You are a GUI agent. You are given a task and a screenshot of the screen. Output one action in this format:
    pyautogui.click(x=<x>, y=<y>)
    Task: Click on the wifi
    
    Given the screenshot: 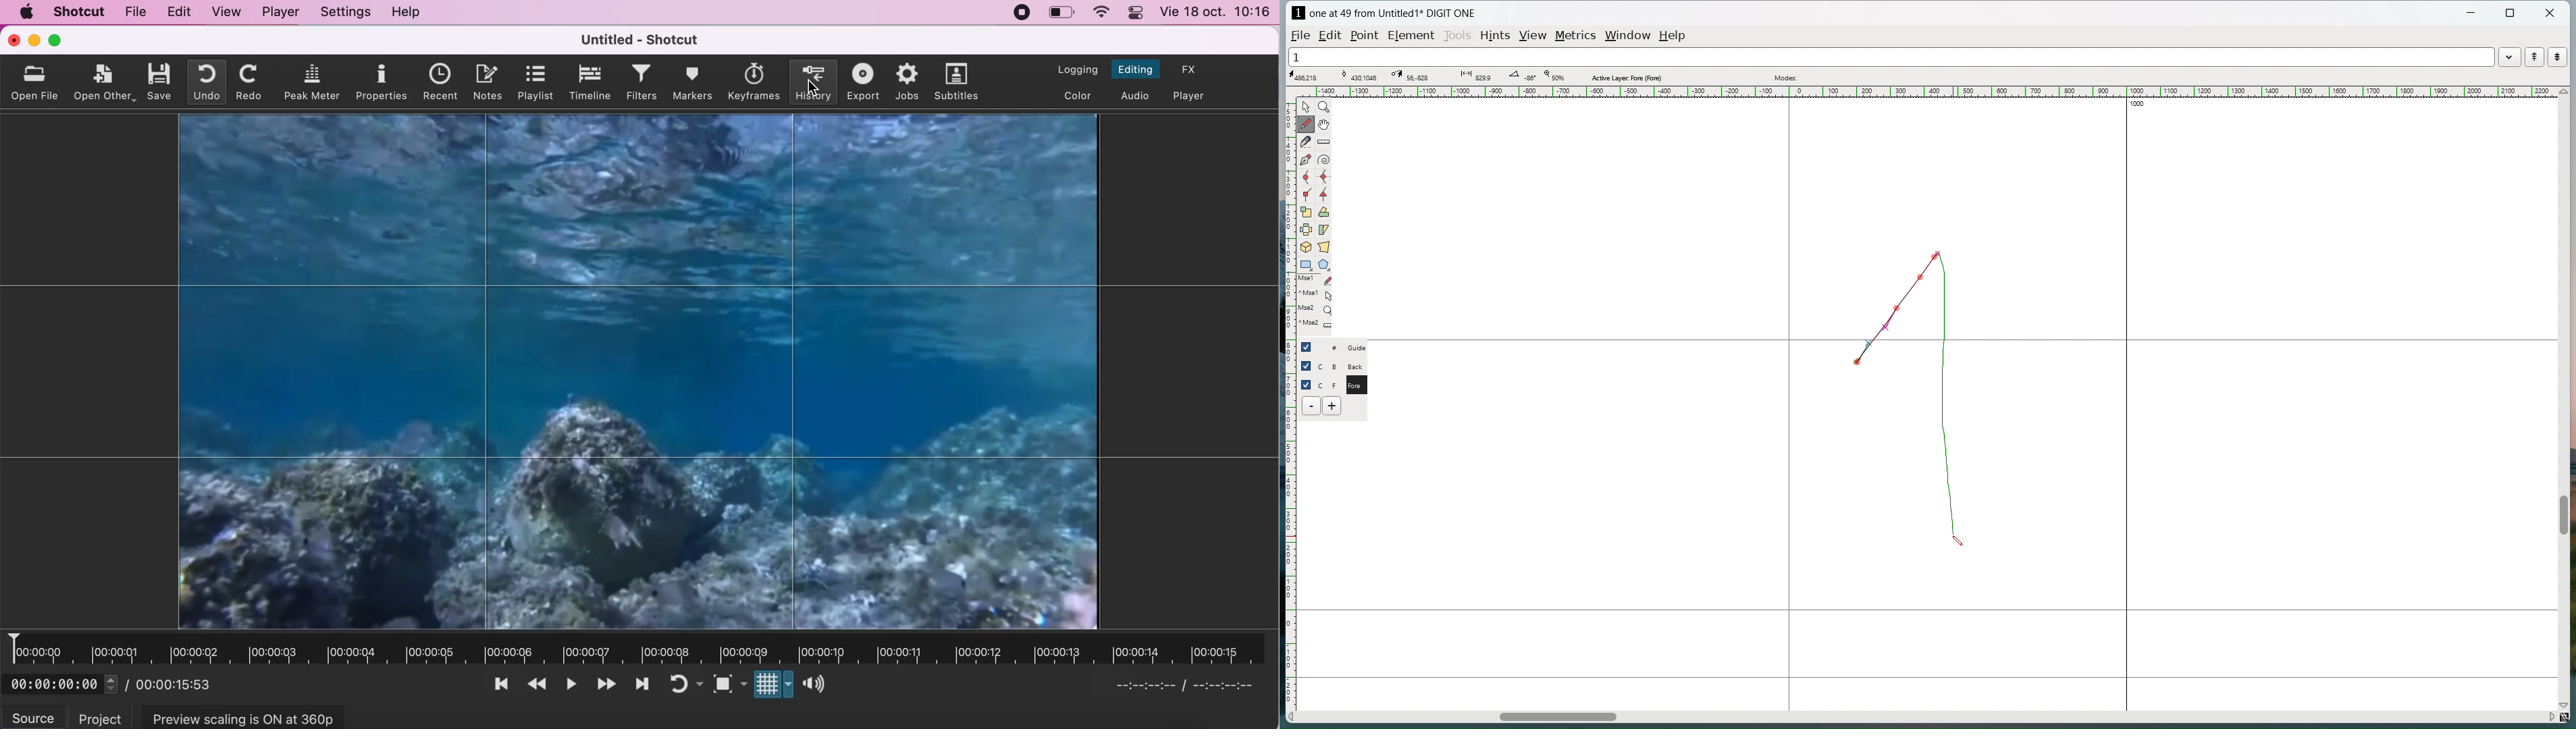 What is the action you would take?
    pyautogui.click(x=1102, y=12)
    